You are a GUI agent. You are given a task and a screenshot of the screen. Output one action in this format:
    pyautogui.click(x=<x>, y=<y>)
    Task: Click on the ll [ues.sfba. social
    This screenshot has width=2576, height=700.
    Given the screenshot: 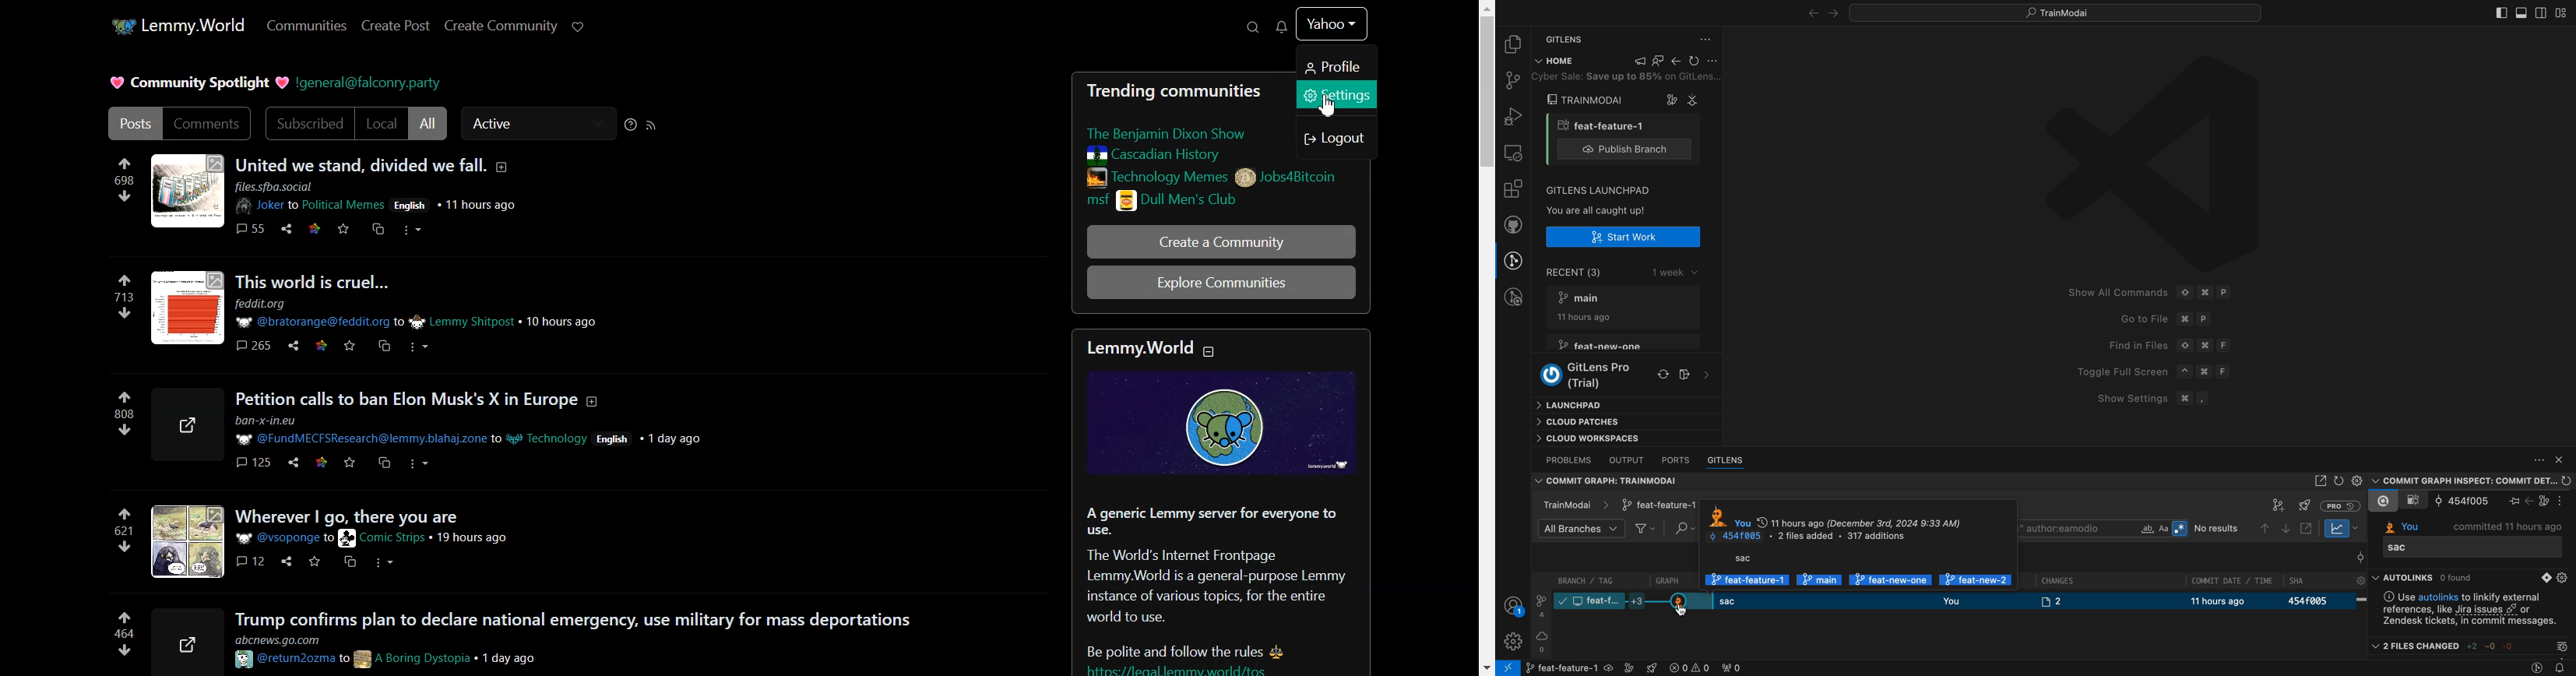 What is the action you would take?
    pyautogui.click(x=276, y=186)
    